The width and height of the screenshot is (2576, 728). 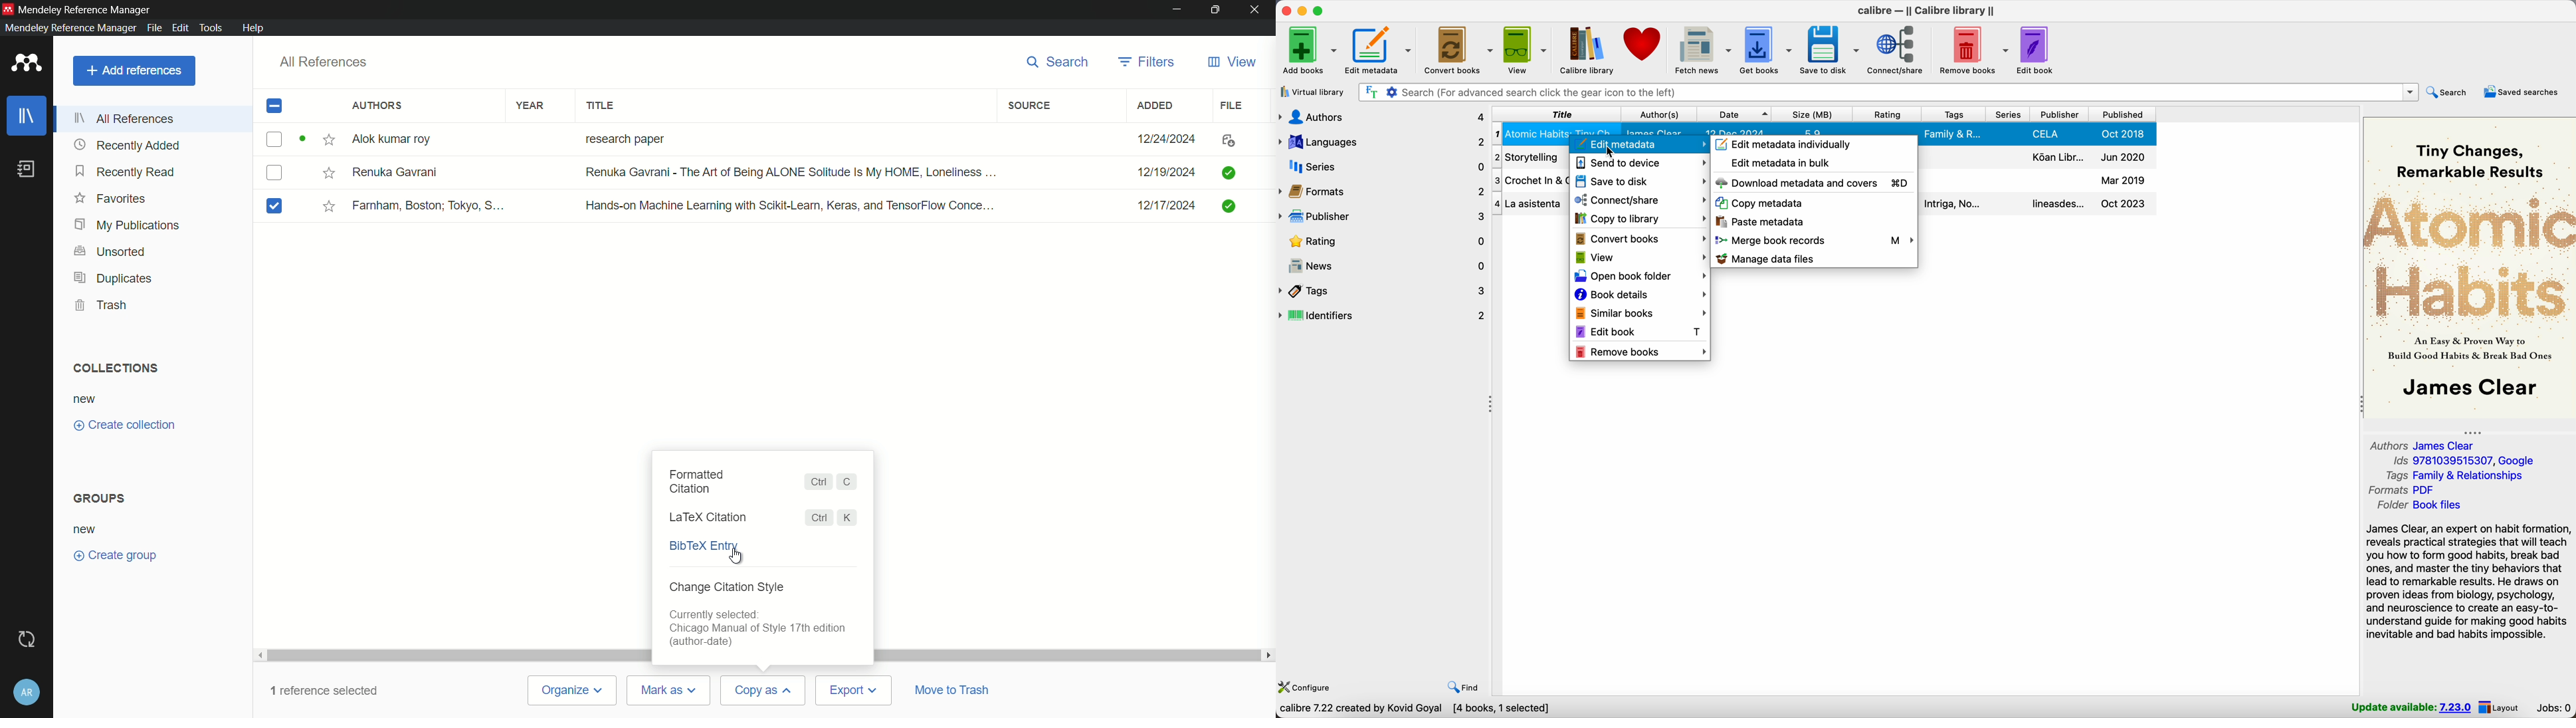 What do you see at coordinates (2418, 506) in the screenshot?
I see `folder` at bounding box center [2418, 506].